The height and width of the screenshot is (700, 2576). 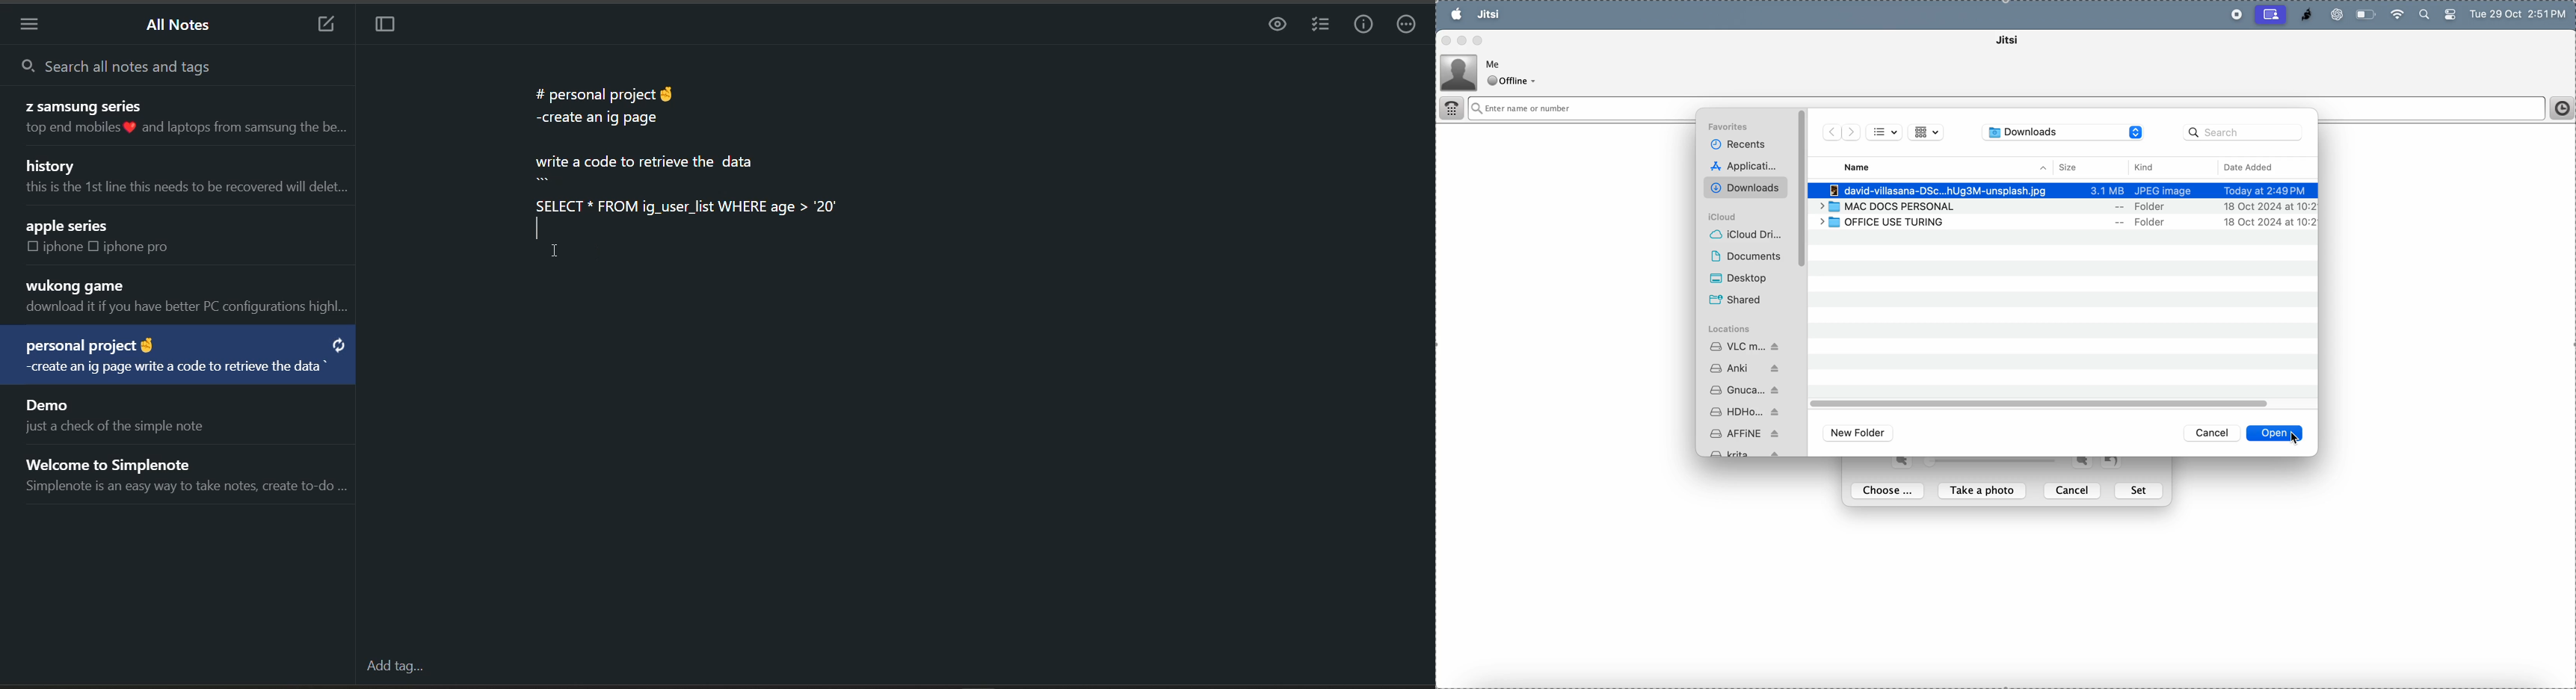 What do you see at coordinates (1925, 132) in the screenshot?
I see `view list` at bounding box center [1925, 132].